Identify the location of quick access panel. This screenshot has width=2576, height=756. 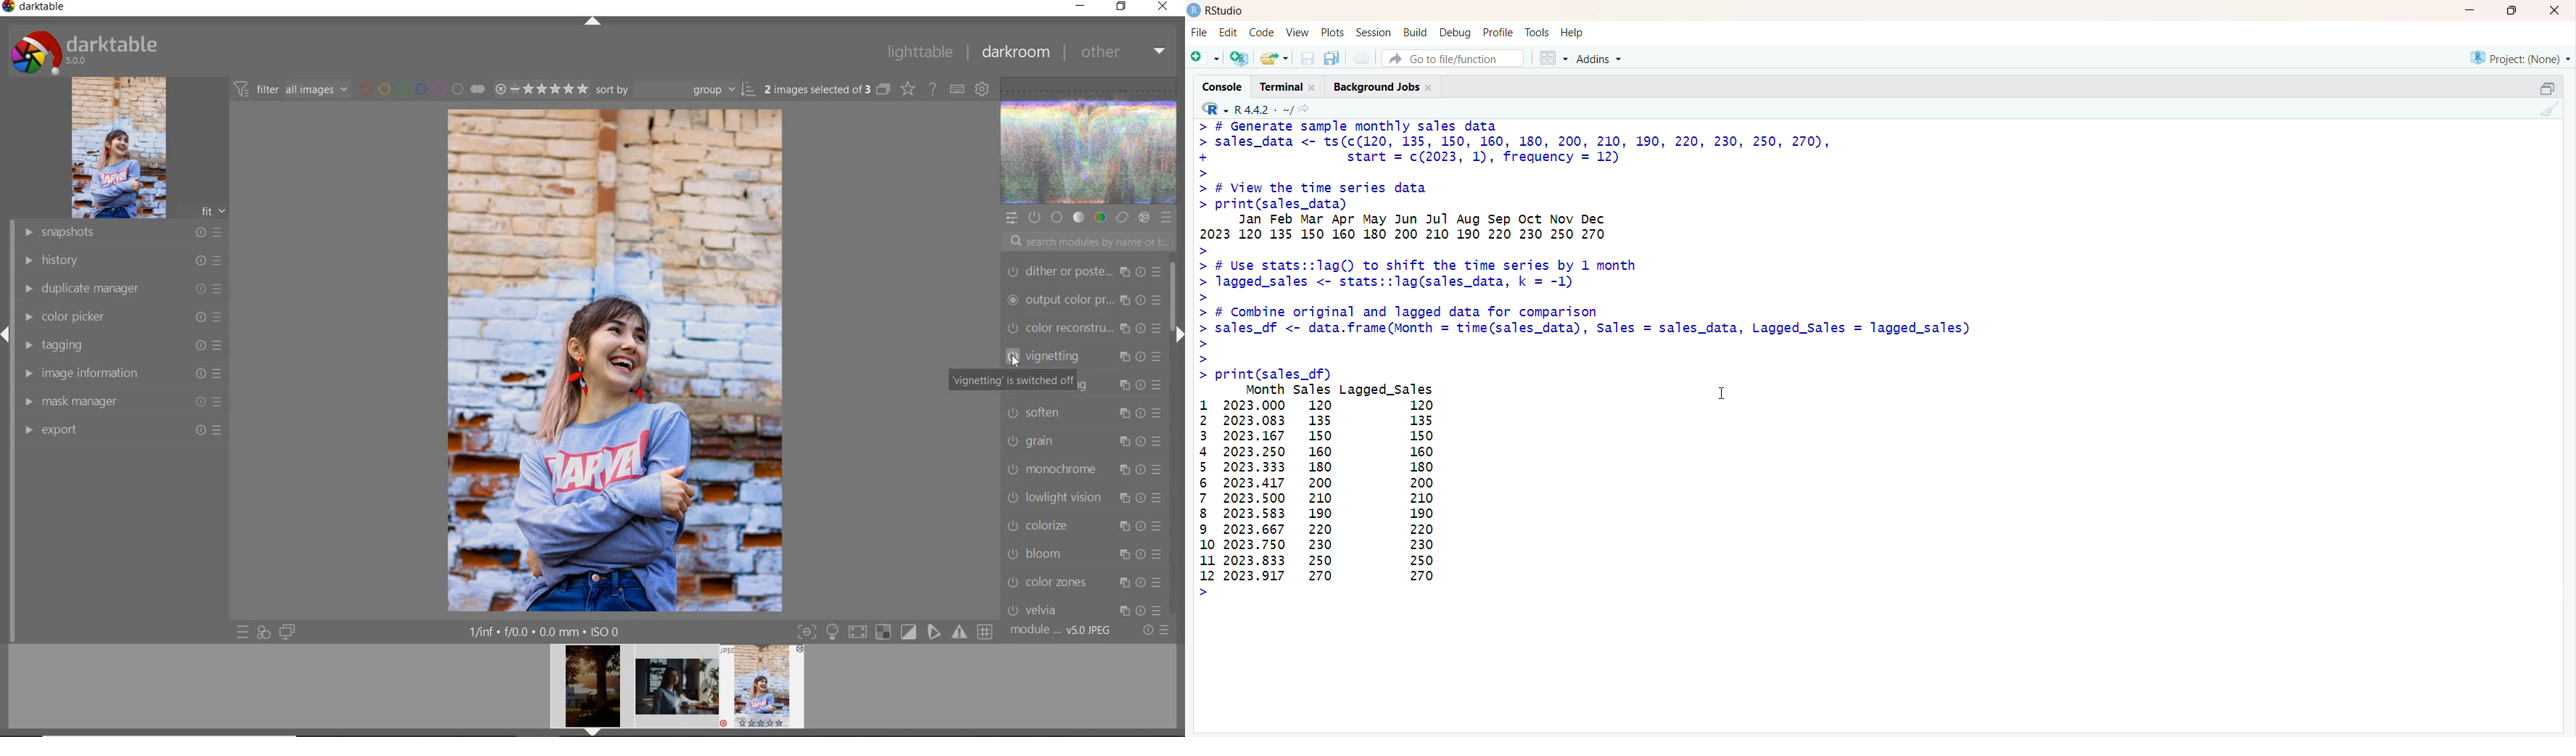
(1011, 218).